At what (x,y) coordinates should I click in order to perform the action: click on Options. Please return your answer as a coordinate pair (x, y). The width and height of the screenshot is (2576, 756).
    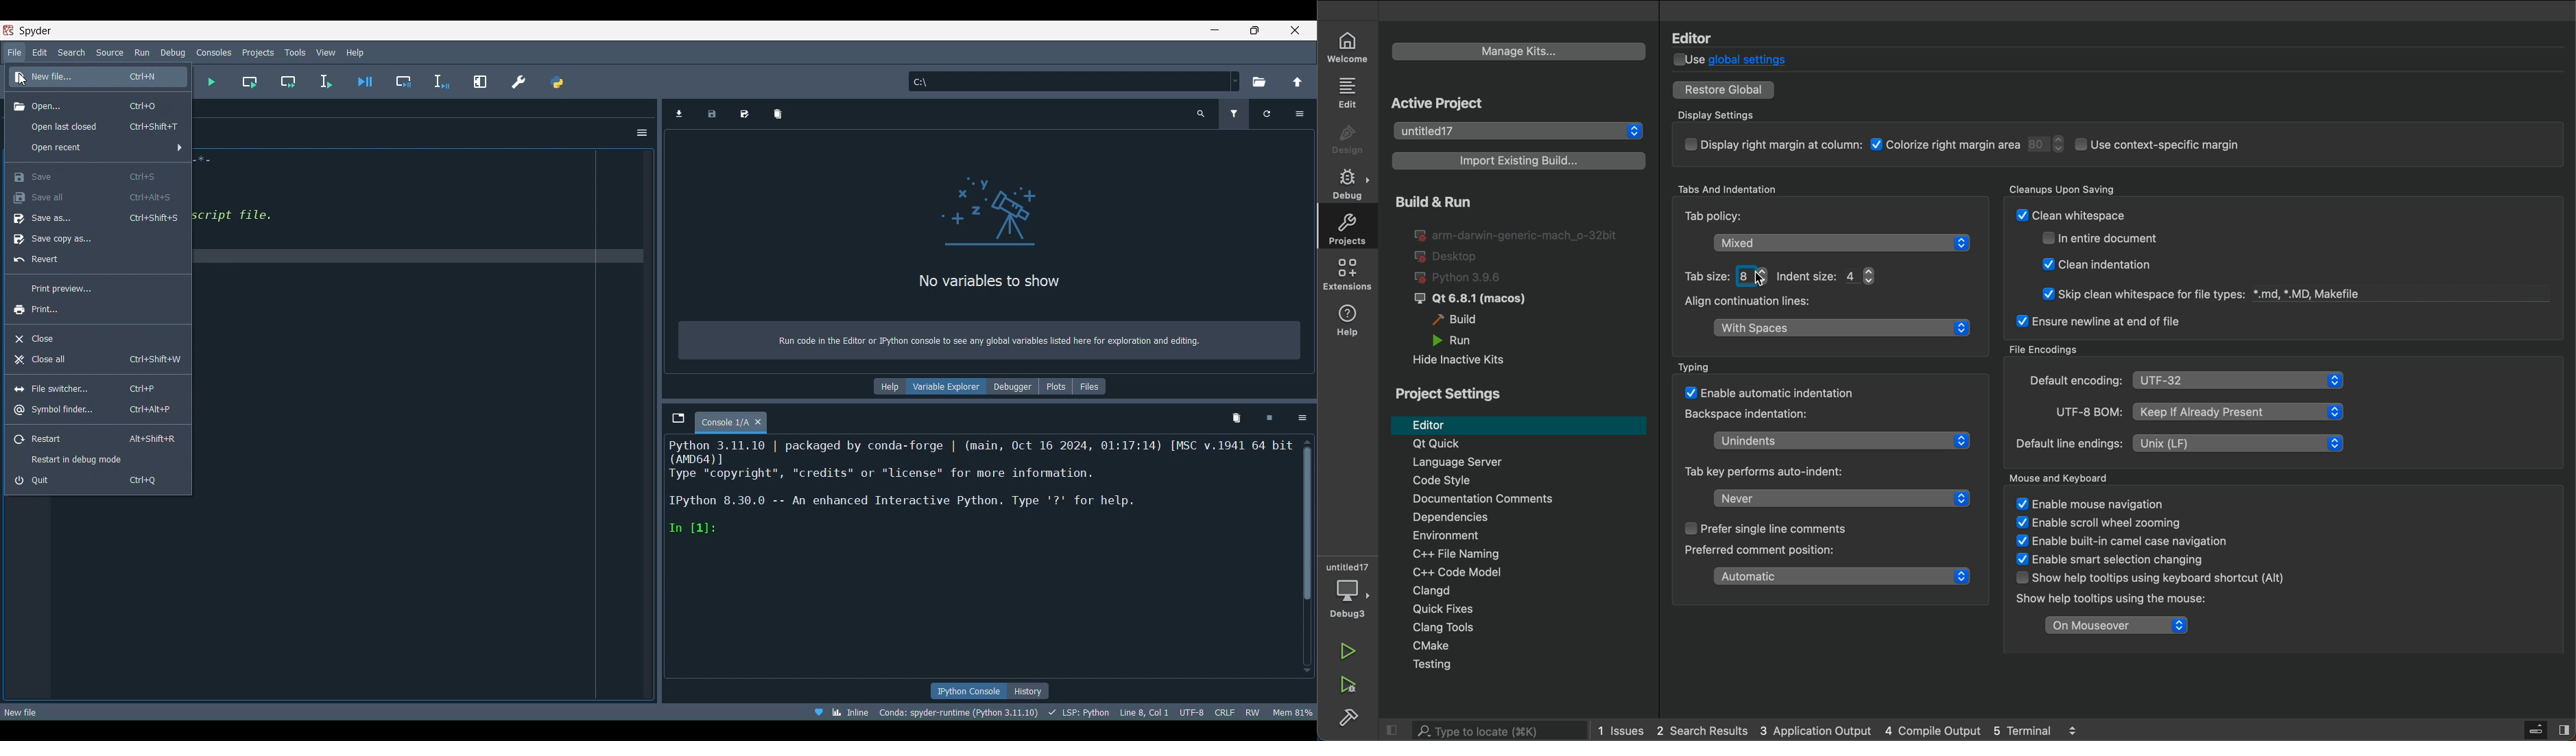
    Looking at the image, I should click on (1303, 113).